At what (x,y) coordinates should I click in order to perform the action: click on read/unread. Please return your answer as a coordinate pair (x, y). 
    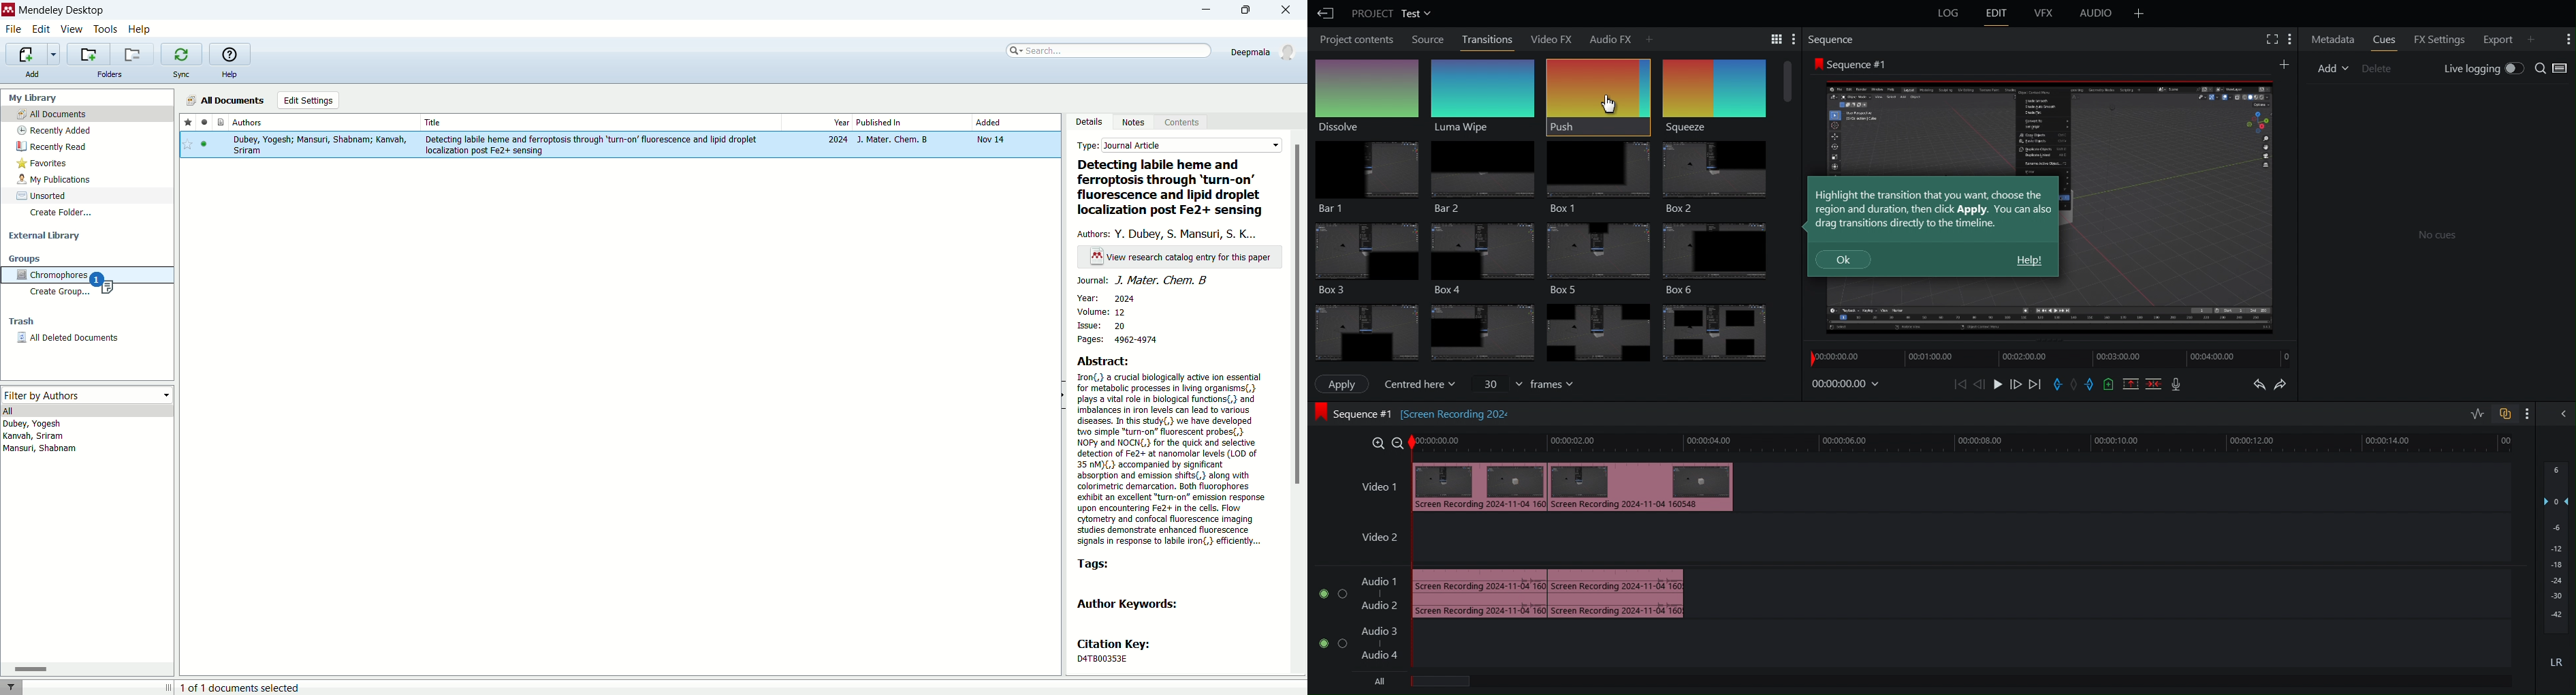
    Looking at the image, I should click on (202, 122).